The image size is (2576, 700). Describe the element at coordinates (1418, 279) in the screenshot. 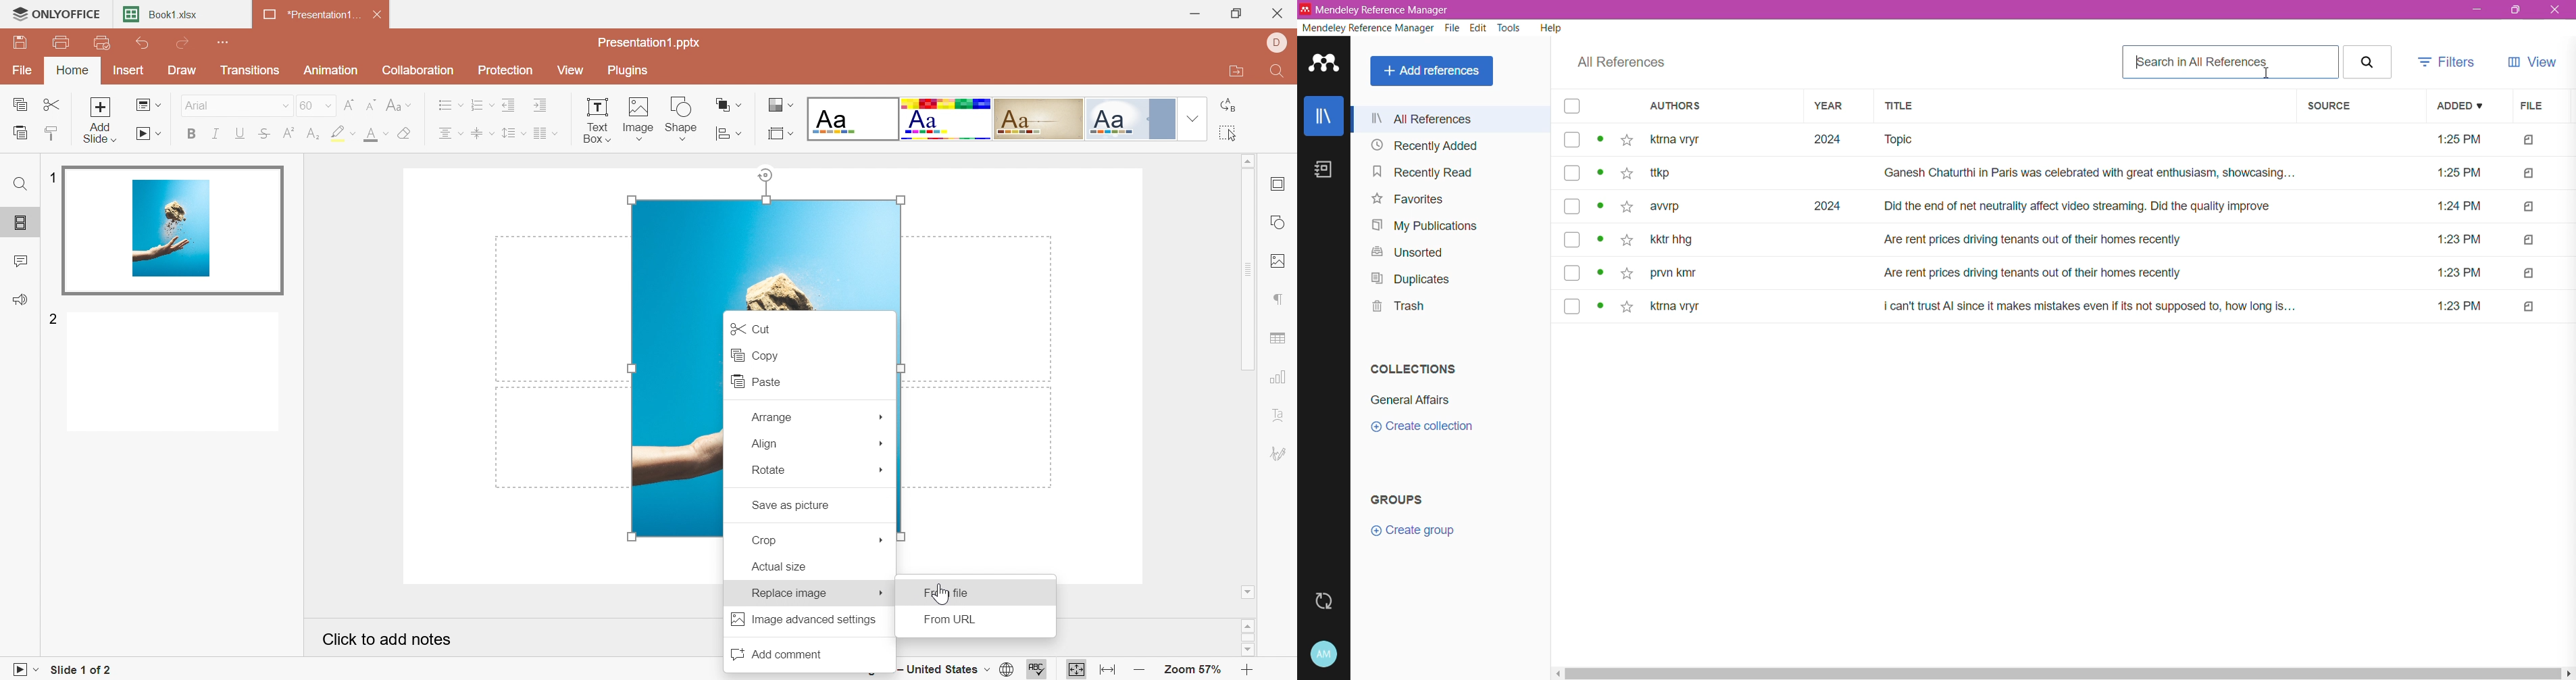

I see `Duplicates` at that location.